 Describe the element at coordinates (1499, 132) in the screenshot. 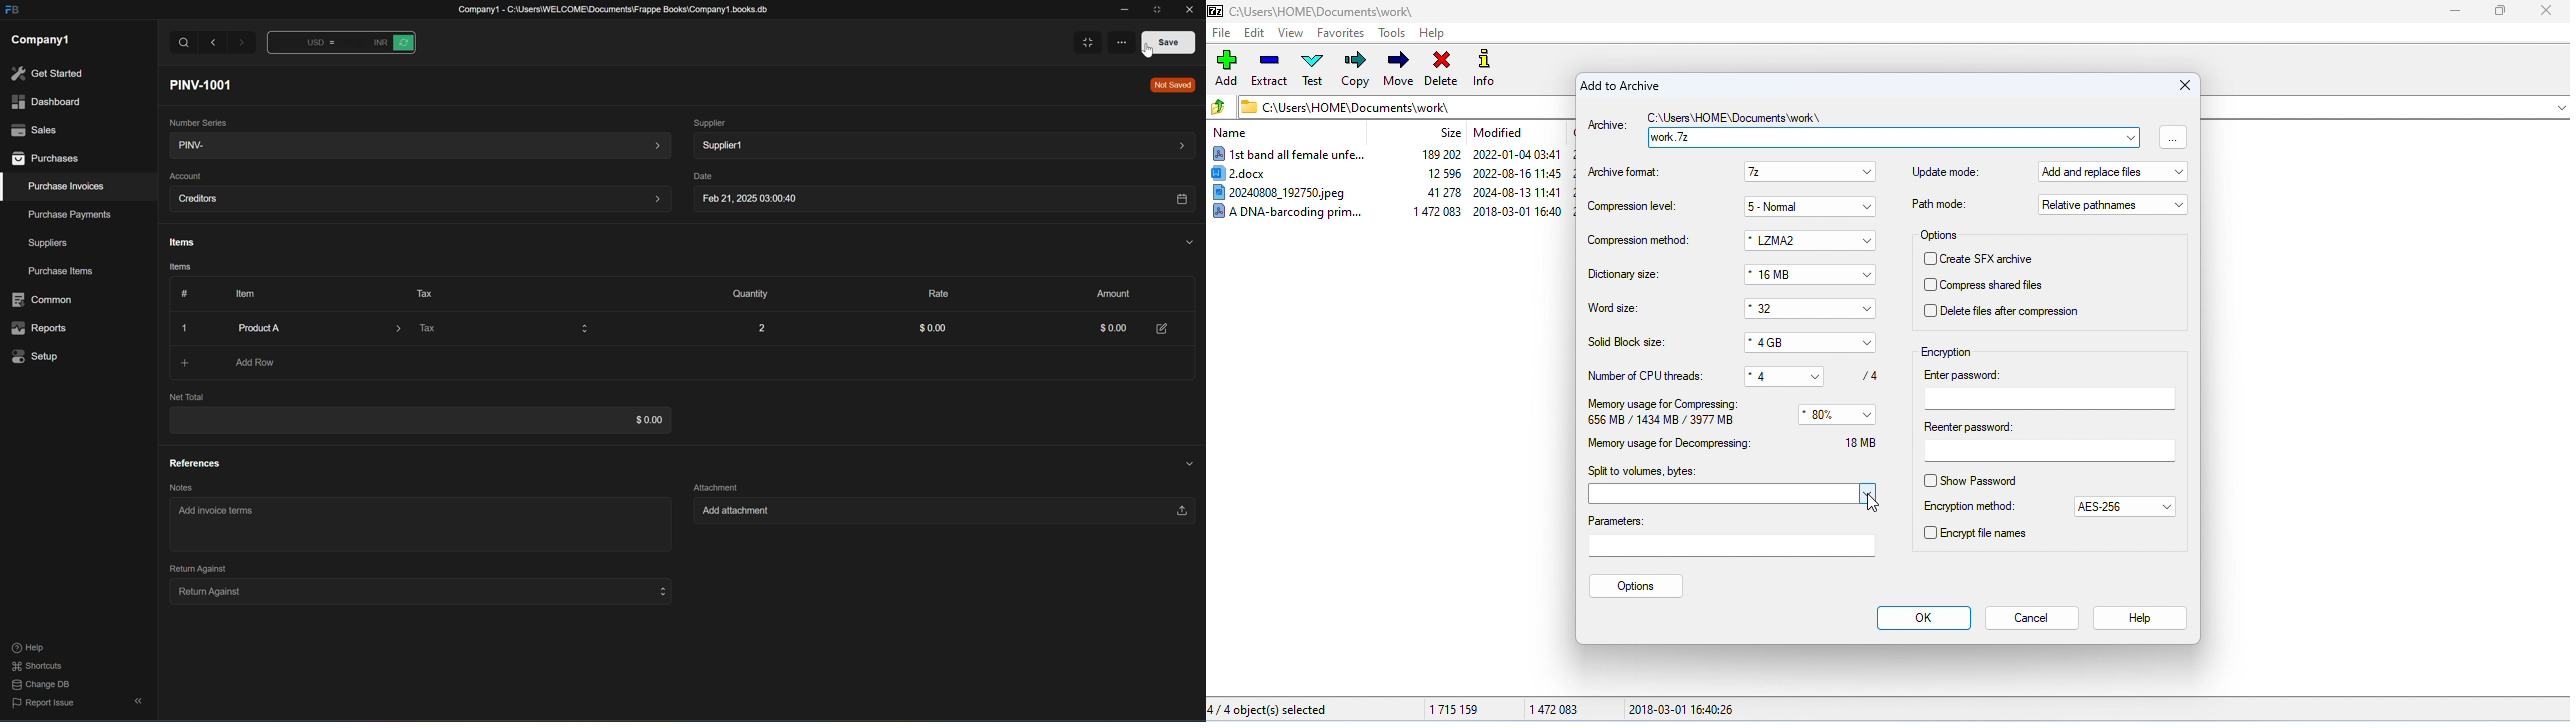

I see `modified` at that location.